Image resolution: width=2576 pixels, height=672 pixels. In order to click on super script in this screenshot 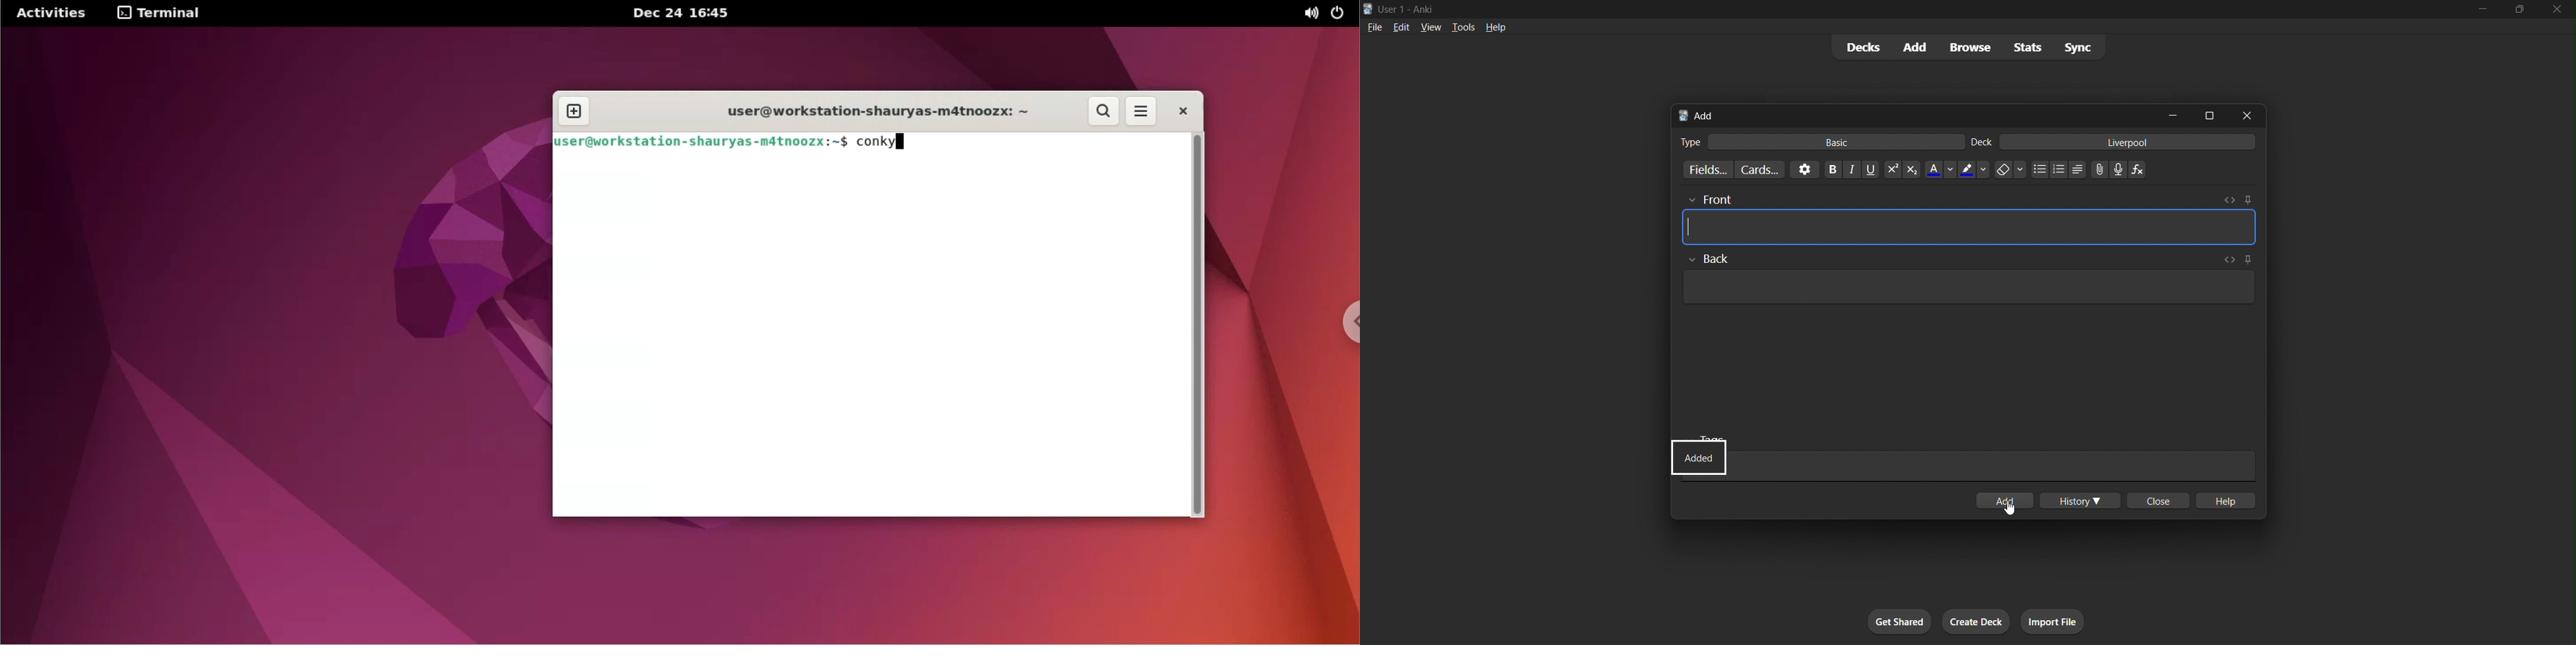, I will do `click(1888, 170)`.